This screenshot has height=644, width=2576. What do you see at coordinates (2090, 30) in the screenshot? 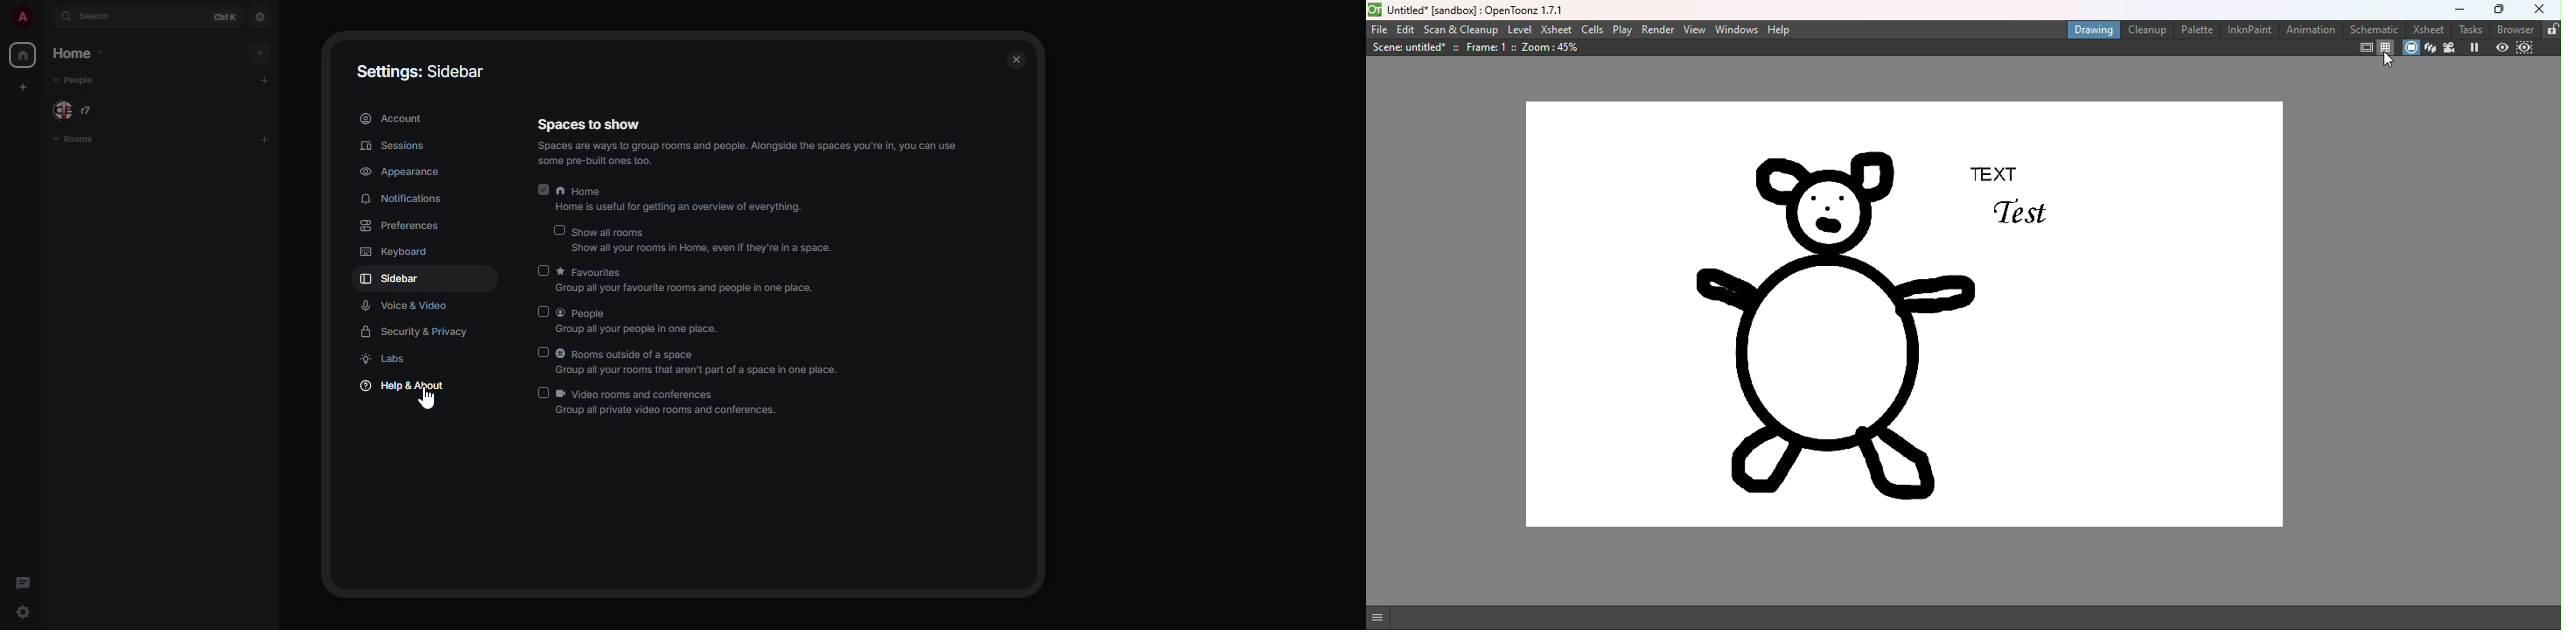
I see `Drawing` at bounding box center [2090, 30].